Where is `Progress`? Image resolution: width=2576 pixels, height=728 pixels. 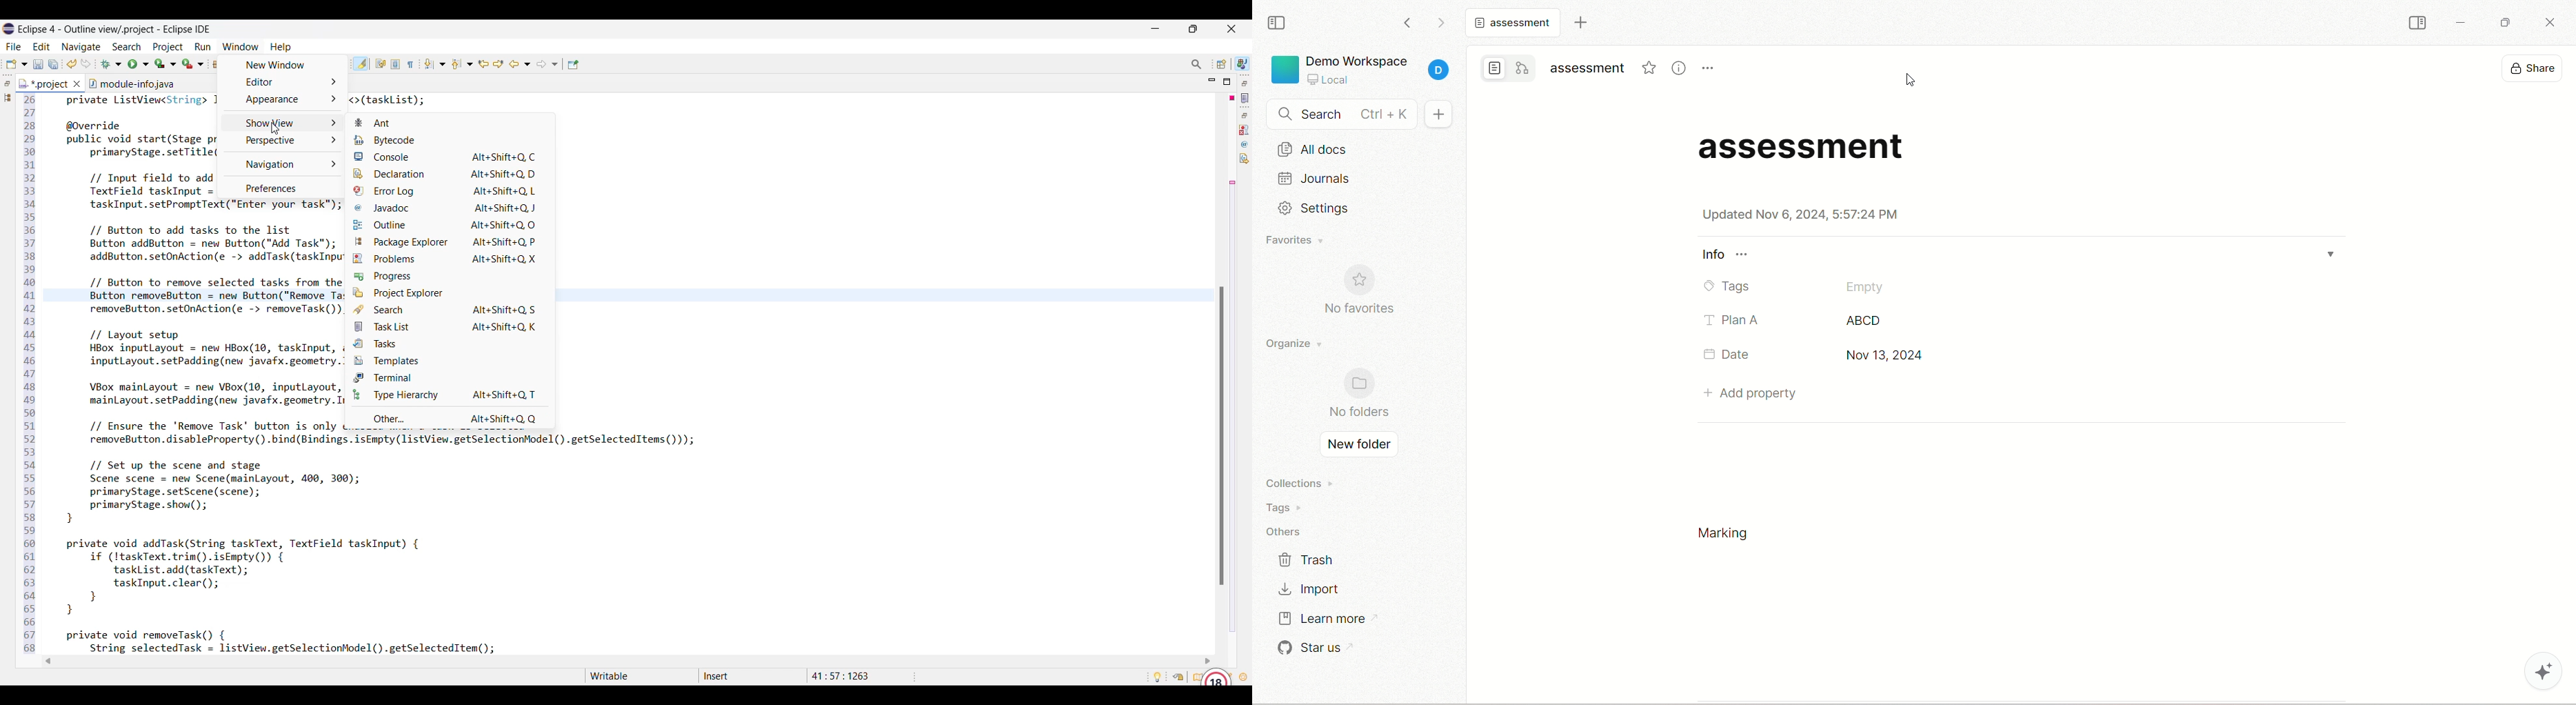
Progress is located at coordinates (448, 276).